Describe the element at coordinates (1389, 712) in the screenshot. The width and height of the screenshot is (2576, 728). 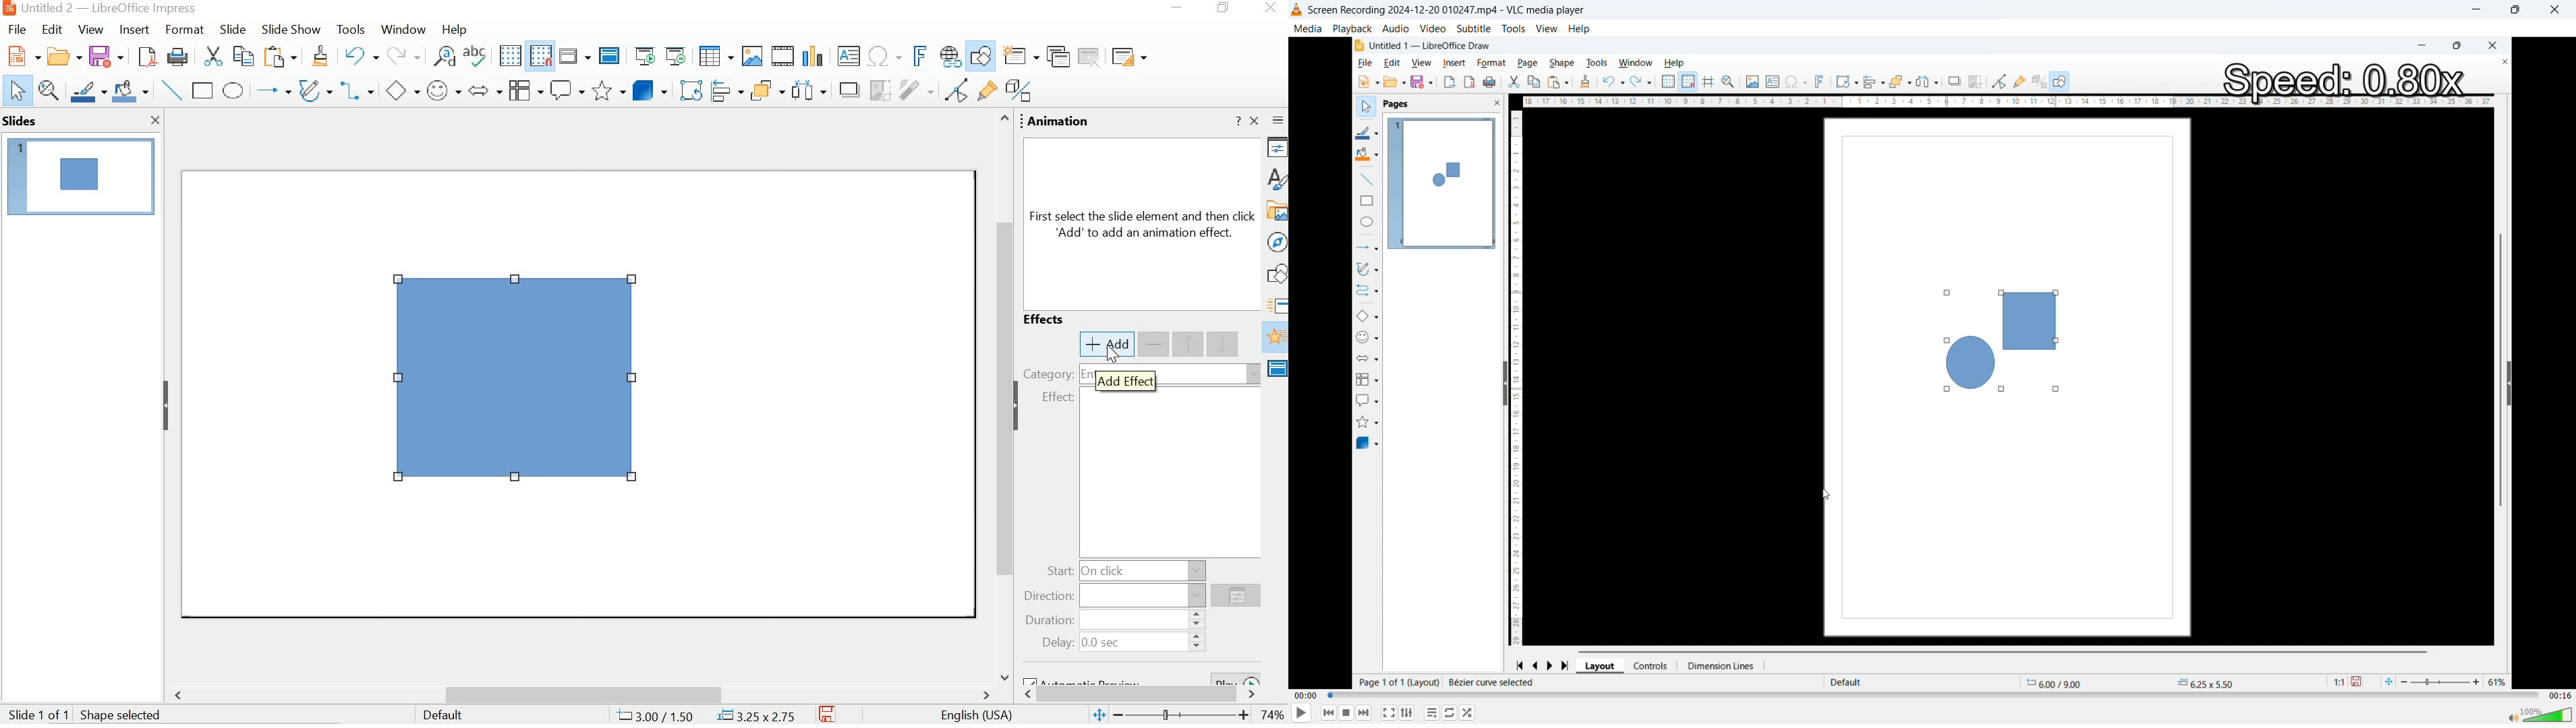
I see `Full screen ` at that location.